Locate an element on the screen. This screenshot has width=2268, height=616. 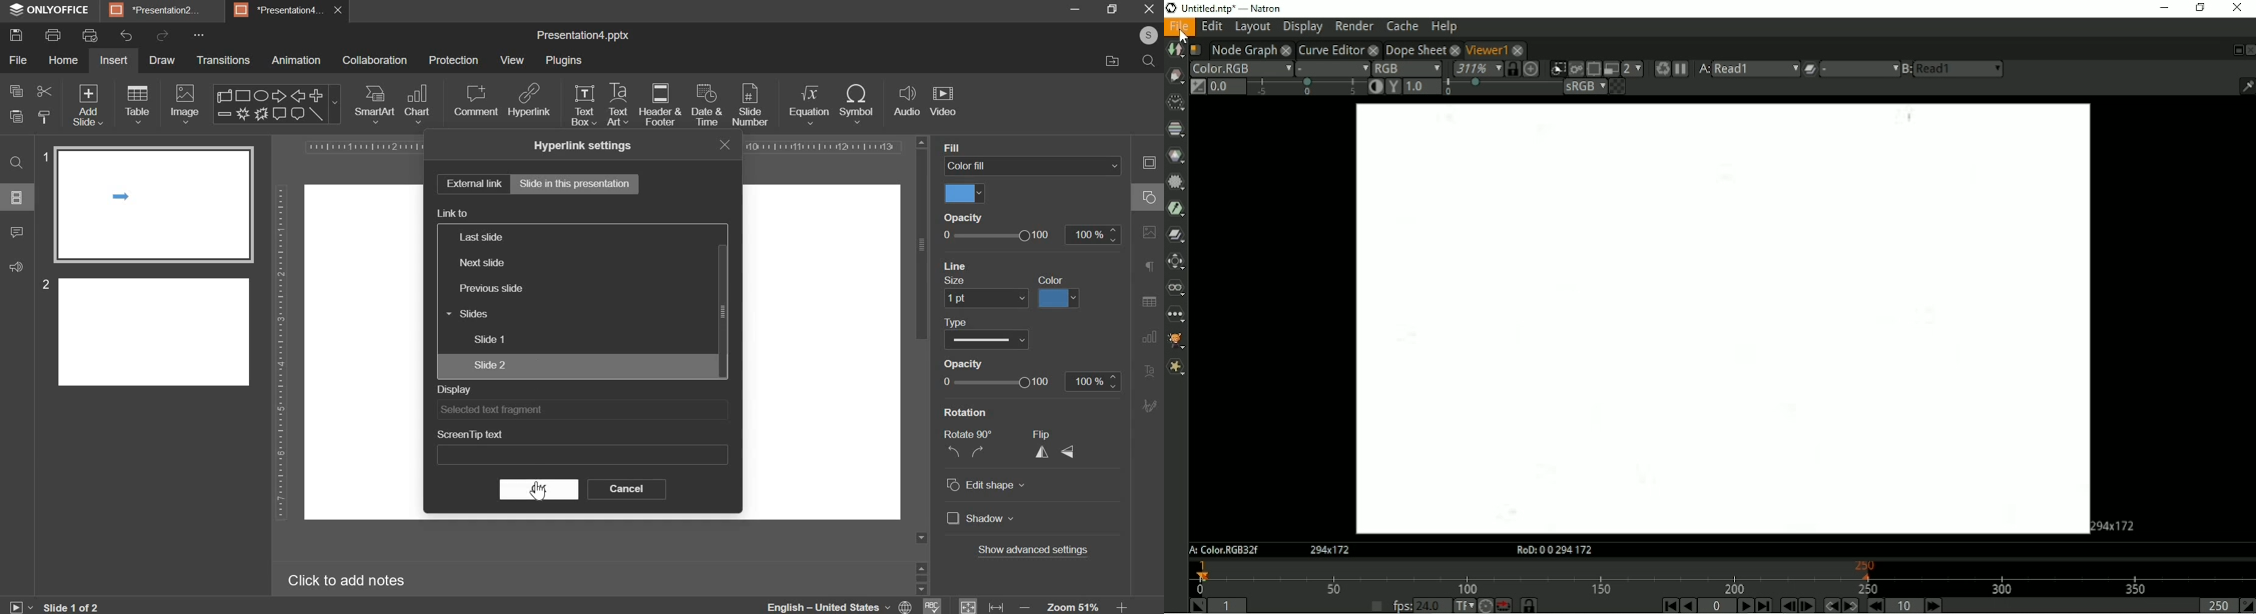
slide number is located at coordinates (750, 106).